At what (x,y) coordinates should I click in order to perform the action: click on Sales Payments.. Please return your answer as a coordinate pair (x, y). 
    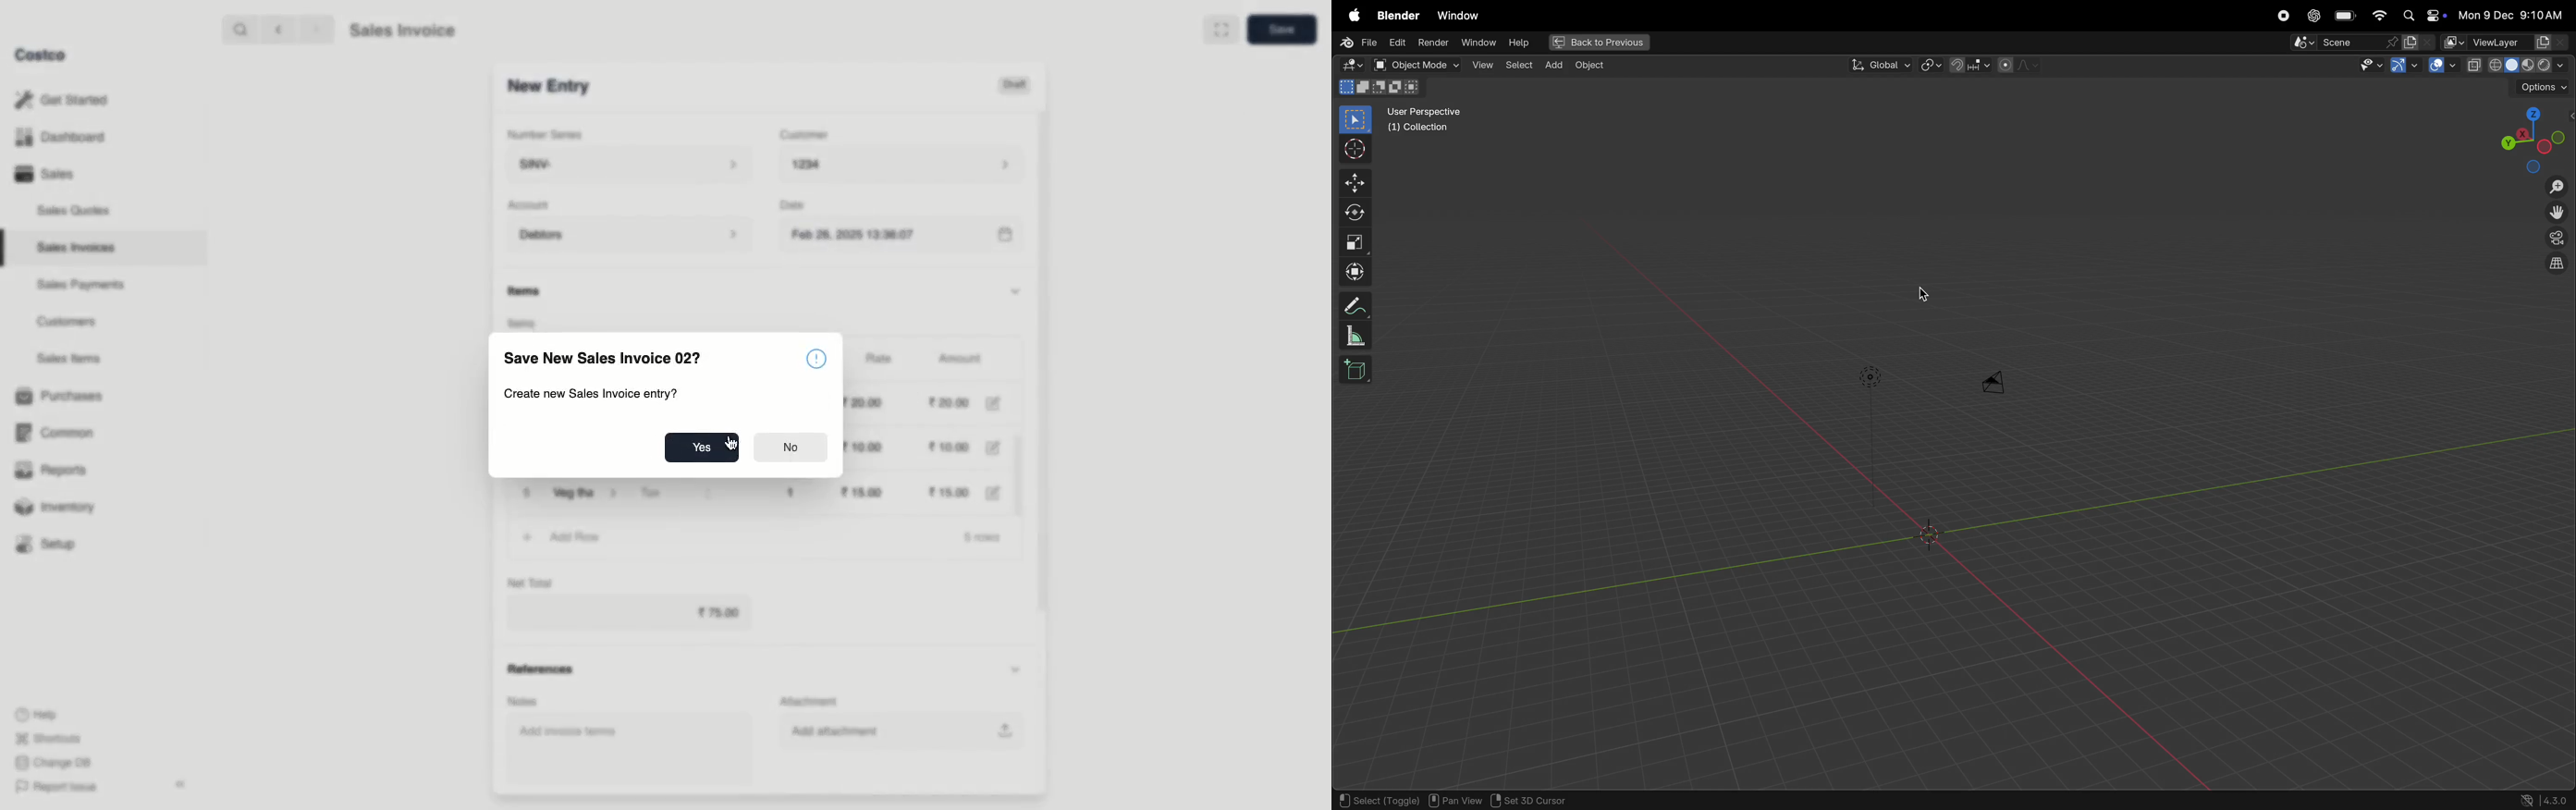
    Looking at the image, I should click on (82, 287).